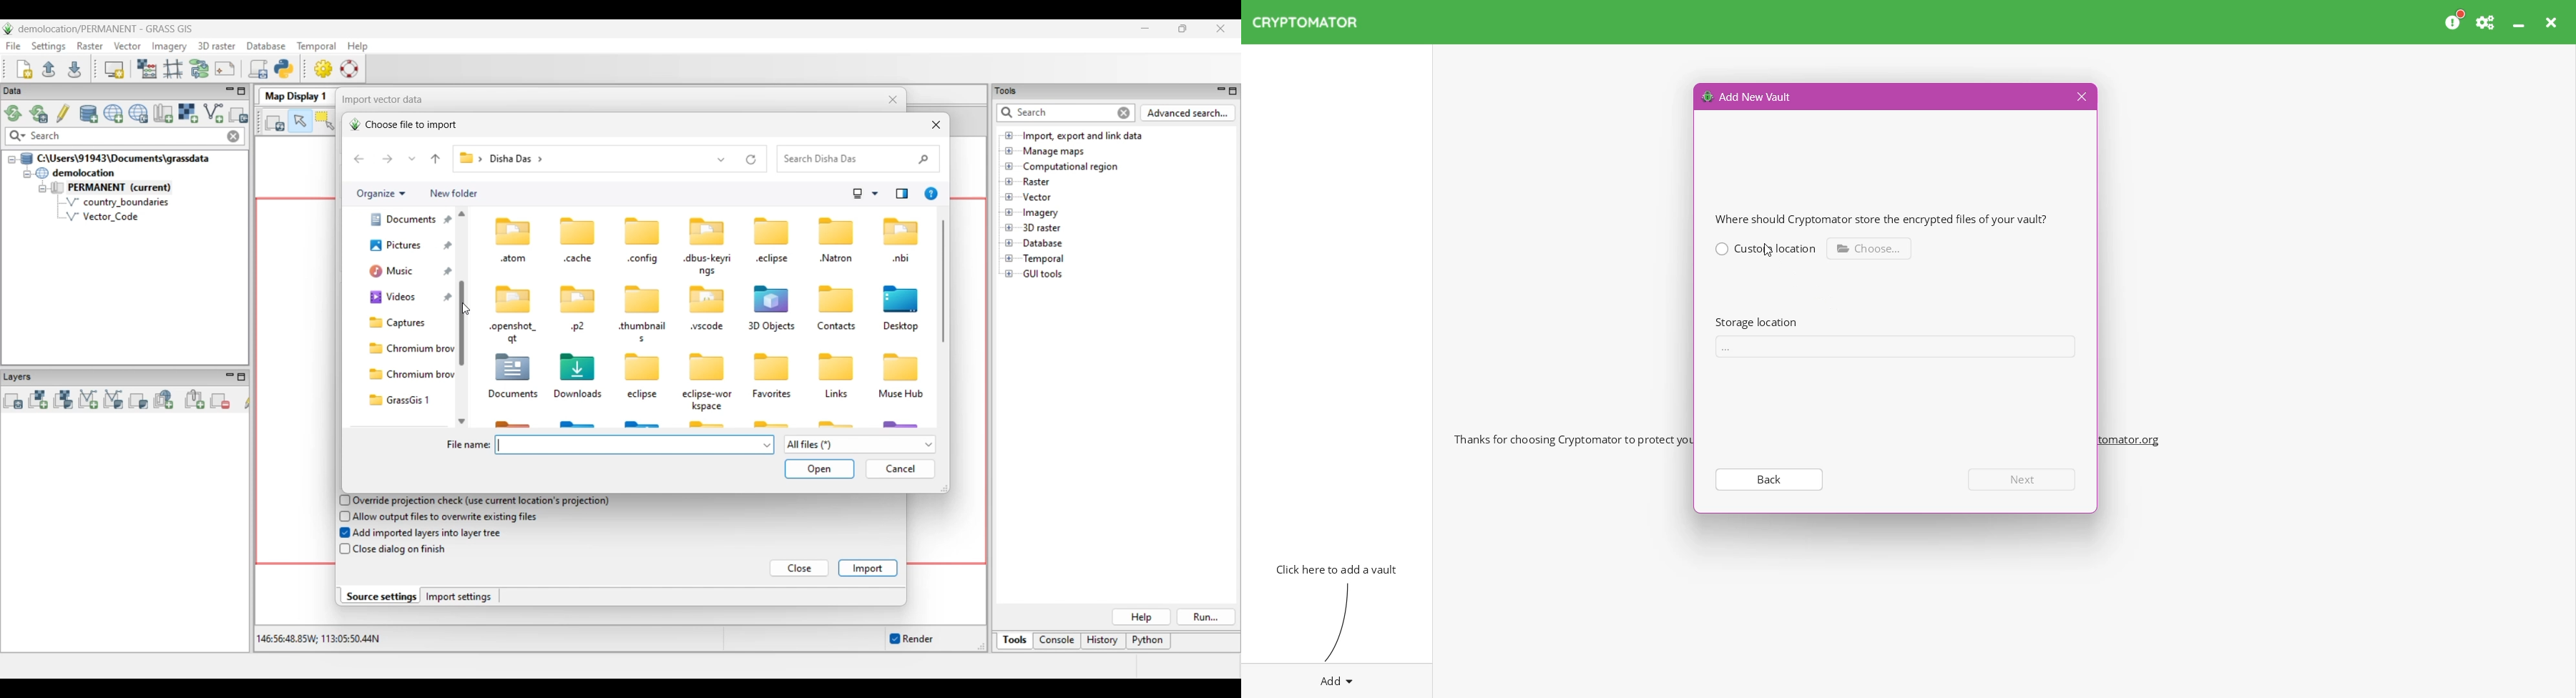 Image resolution: width=2576 pixels, height=700 pixels. I want to click on Minimize, so click(2520, 22).